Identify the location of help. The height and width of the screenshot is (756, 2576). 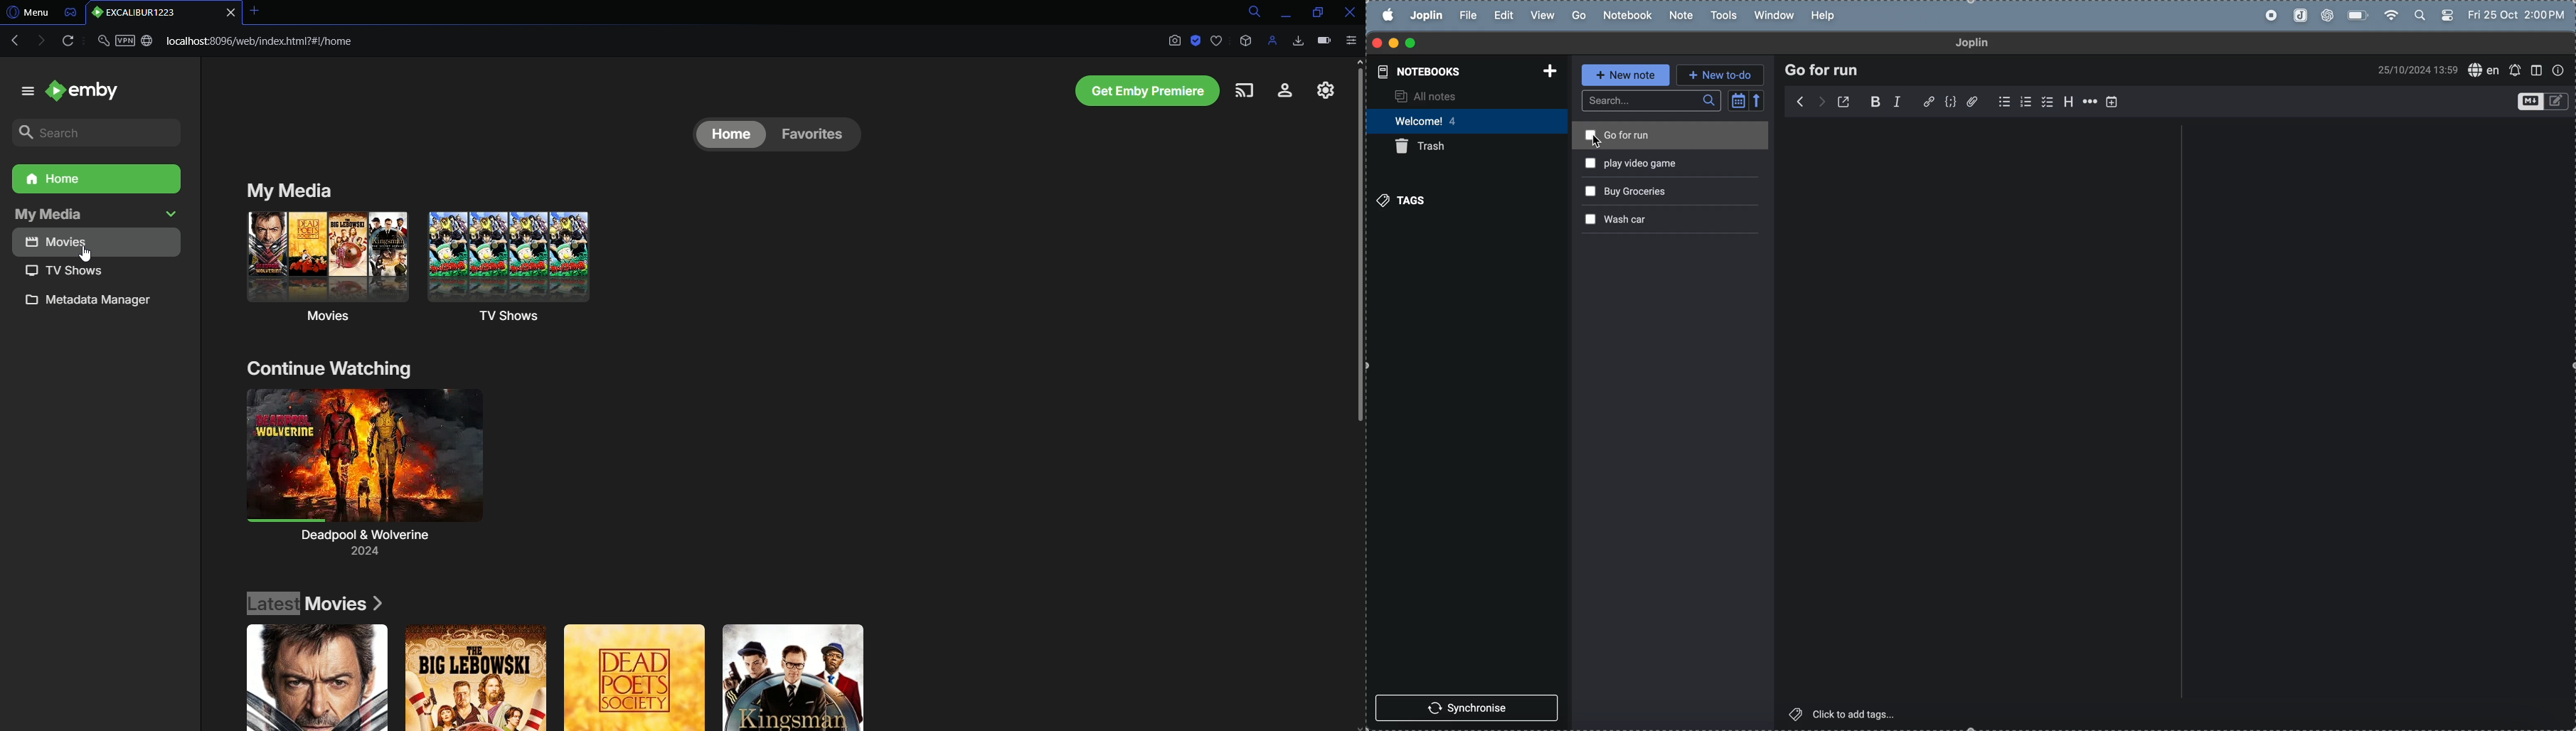
(1824, 16).